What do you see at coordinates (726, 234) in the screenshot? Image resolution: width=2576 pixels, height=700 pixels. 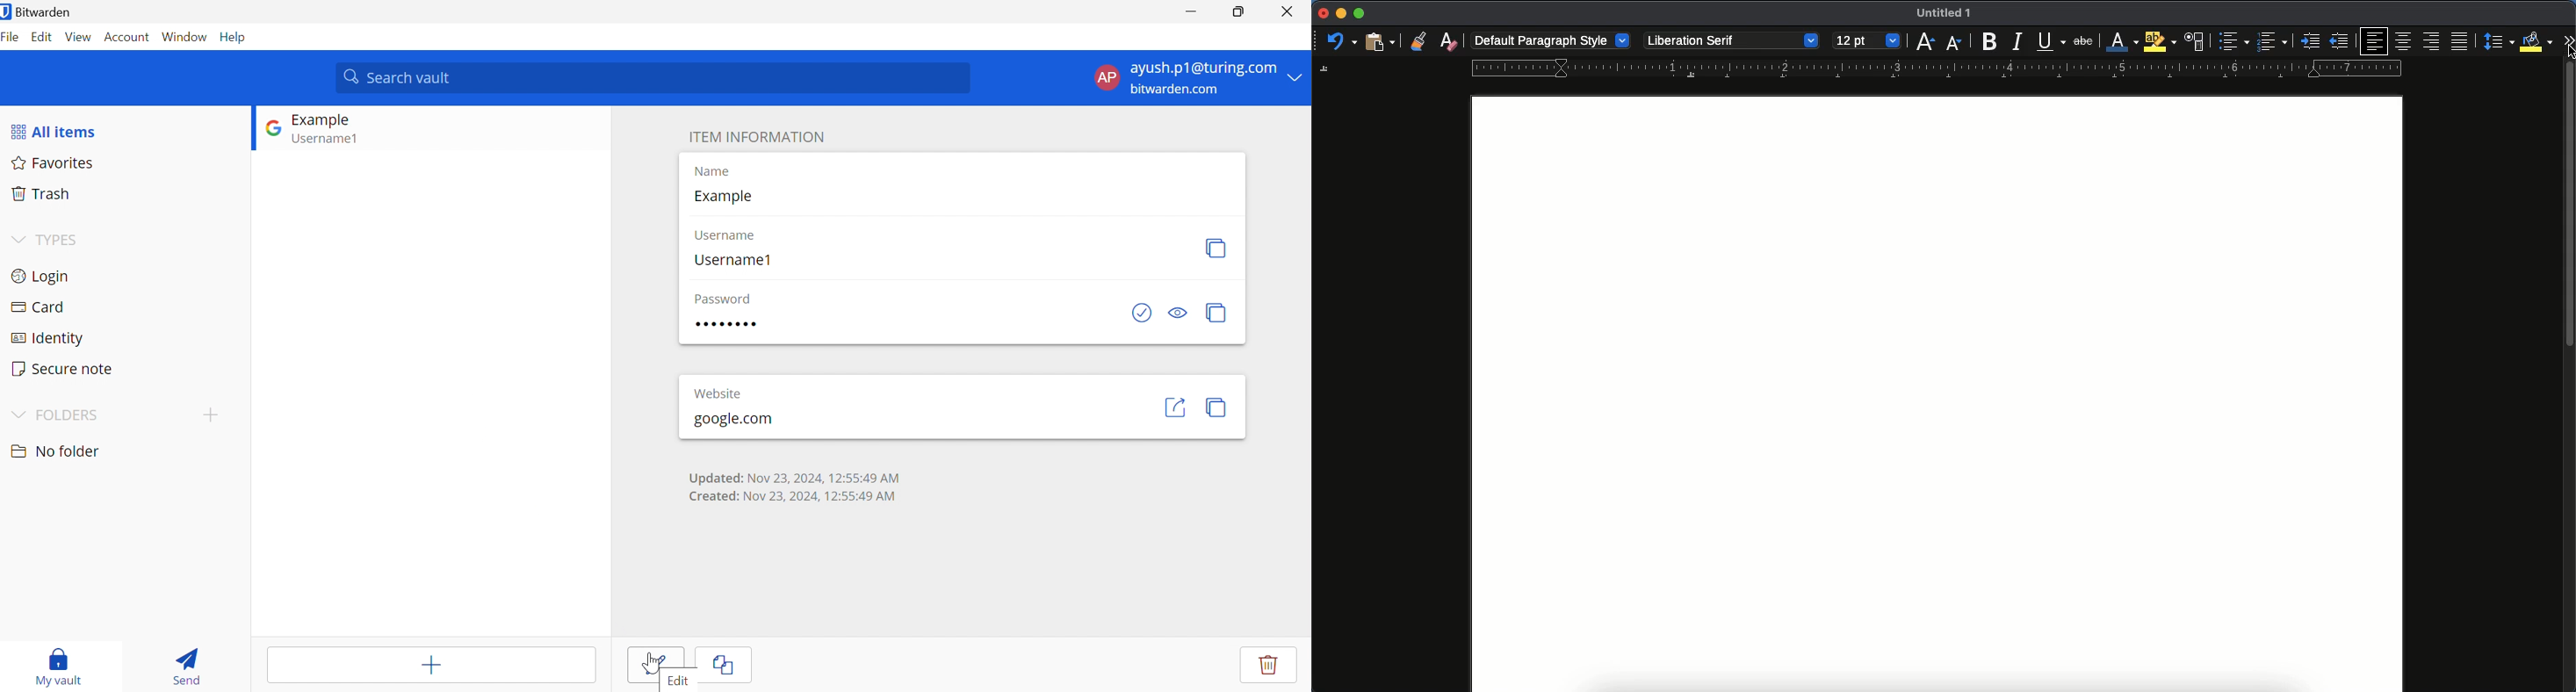 I see `Username` at bounding box center [726, 234].